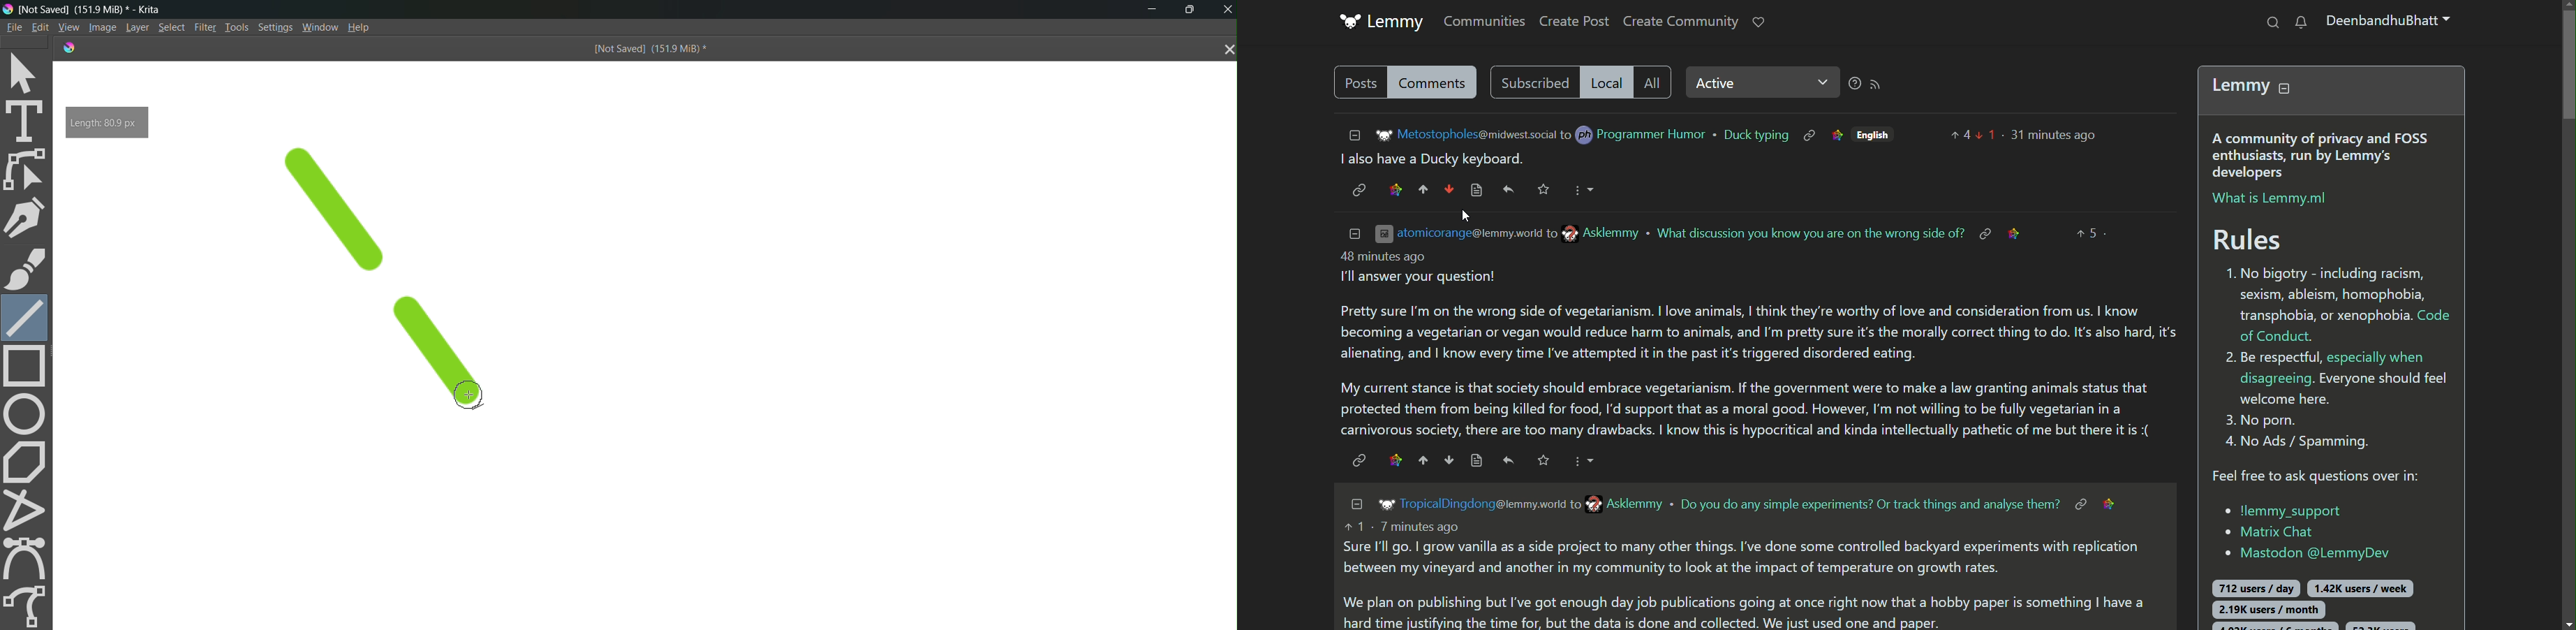  Describe the element at coordinates (1870, 504) in the screenshot. I see `text` at that location.